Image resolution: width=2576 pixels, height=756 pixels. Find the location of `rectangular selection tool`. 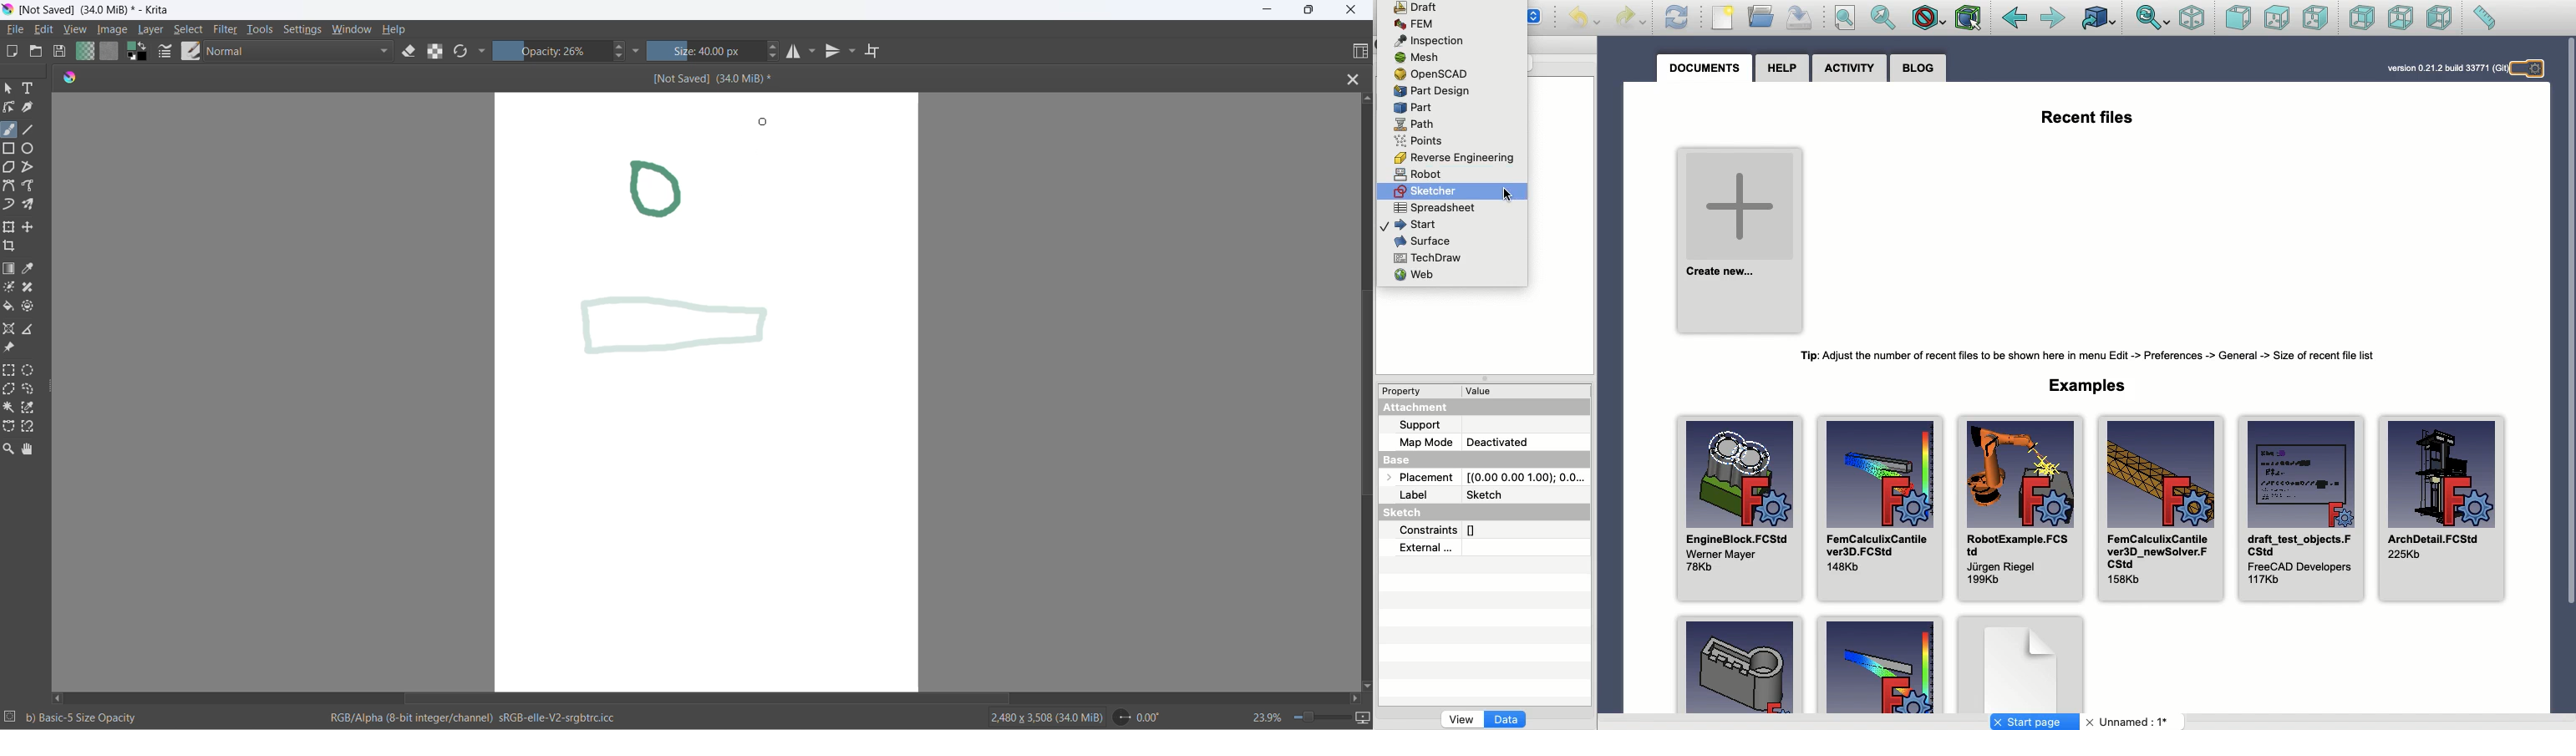

rectangular selection tool is located at coordinates (9, 372).